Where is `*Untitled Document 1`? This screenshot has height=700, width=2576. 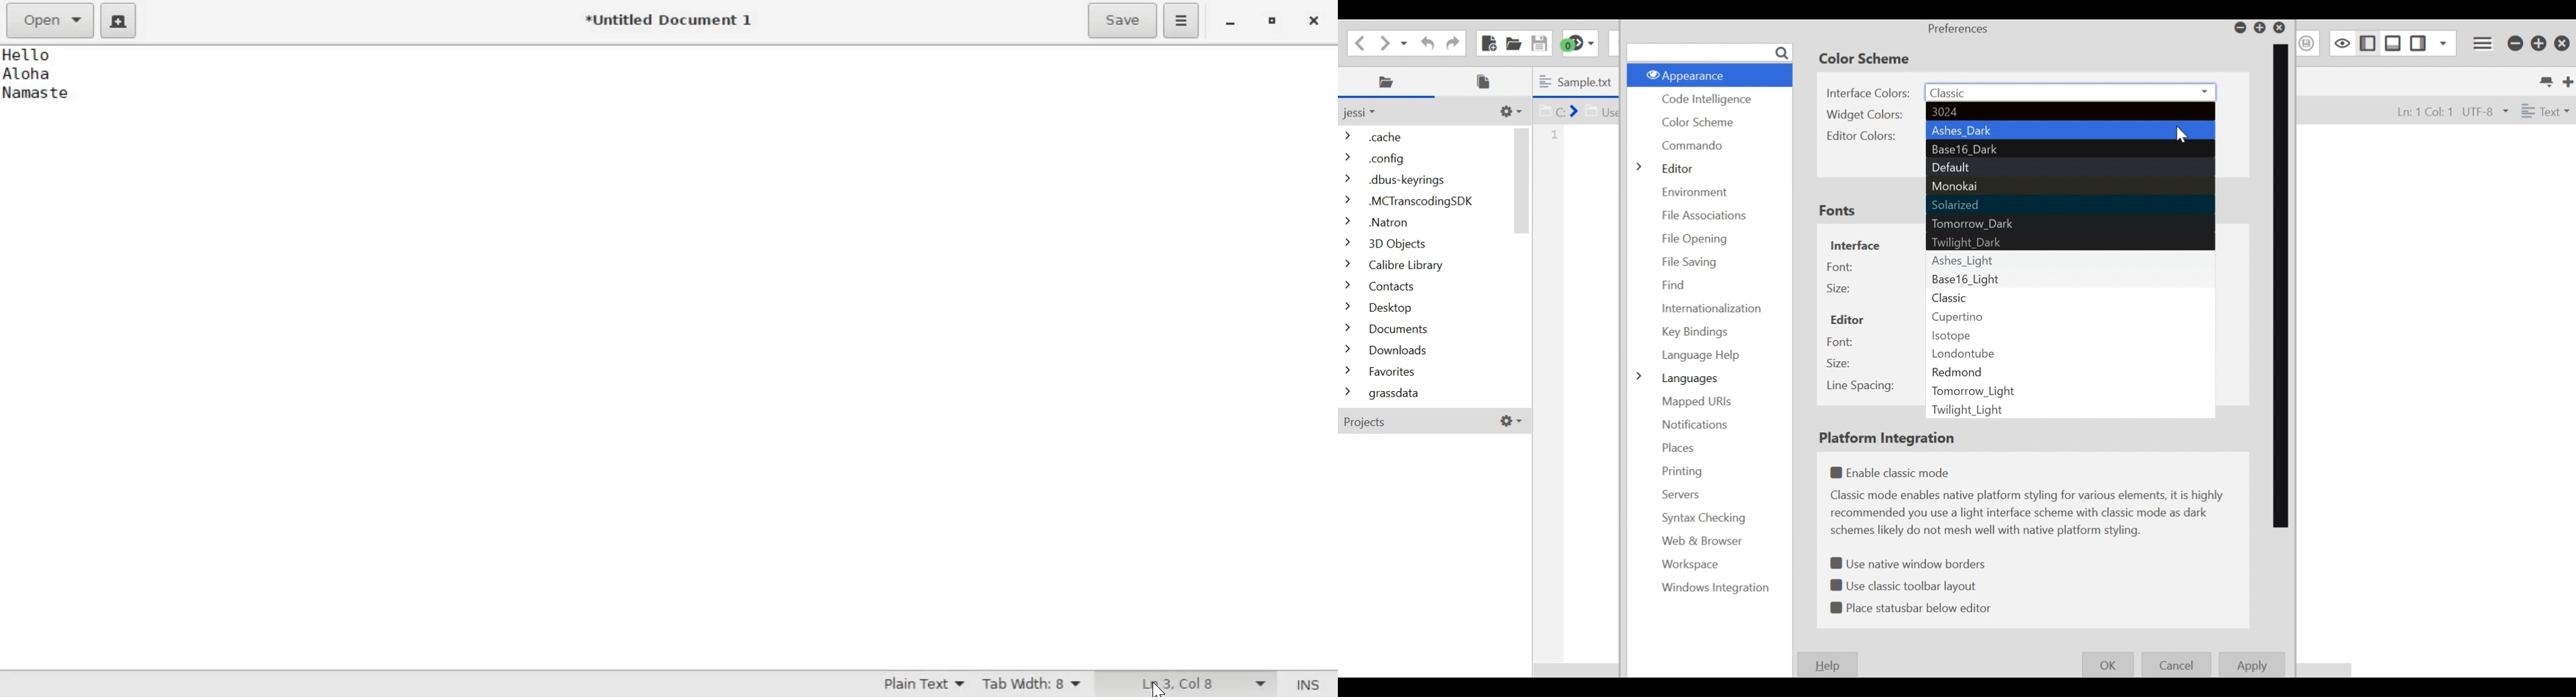 *Untitled Document 1 is located at coordinates (668, 18).